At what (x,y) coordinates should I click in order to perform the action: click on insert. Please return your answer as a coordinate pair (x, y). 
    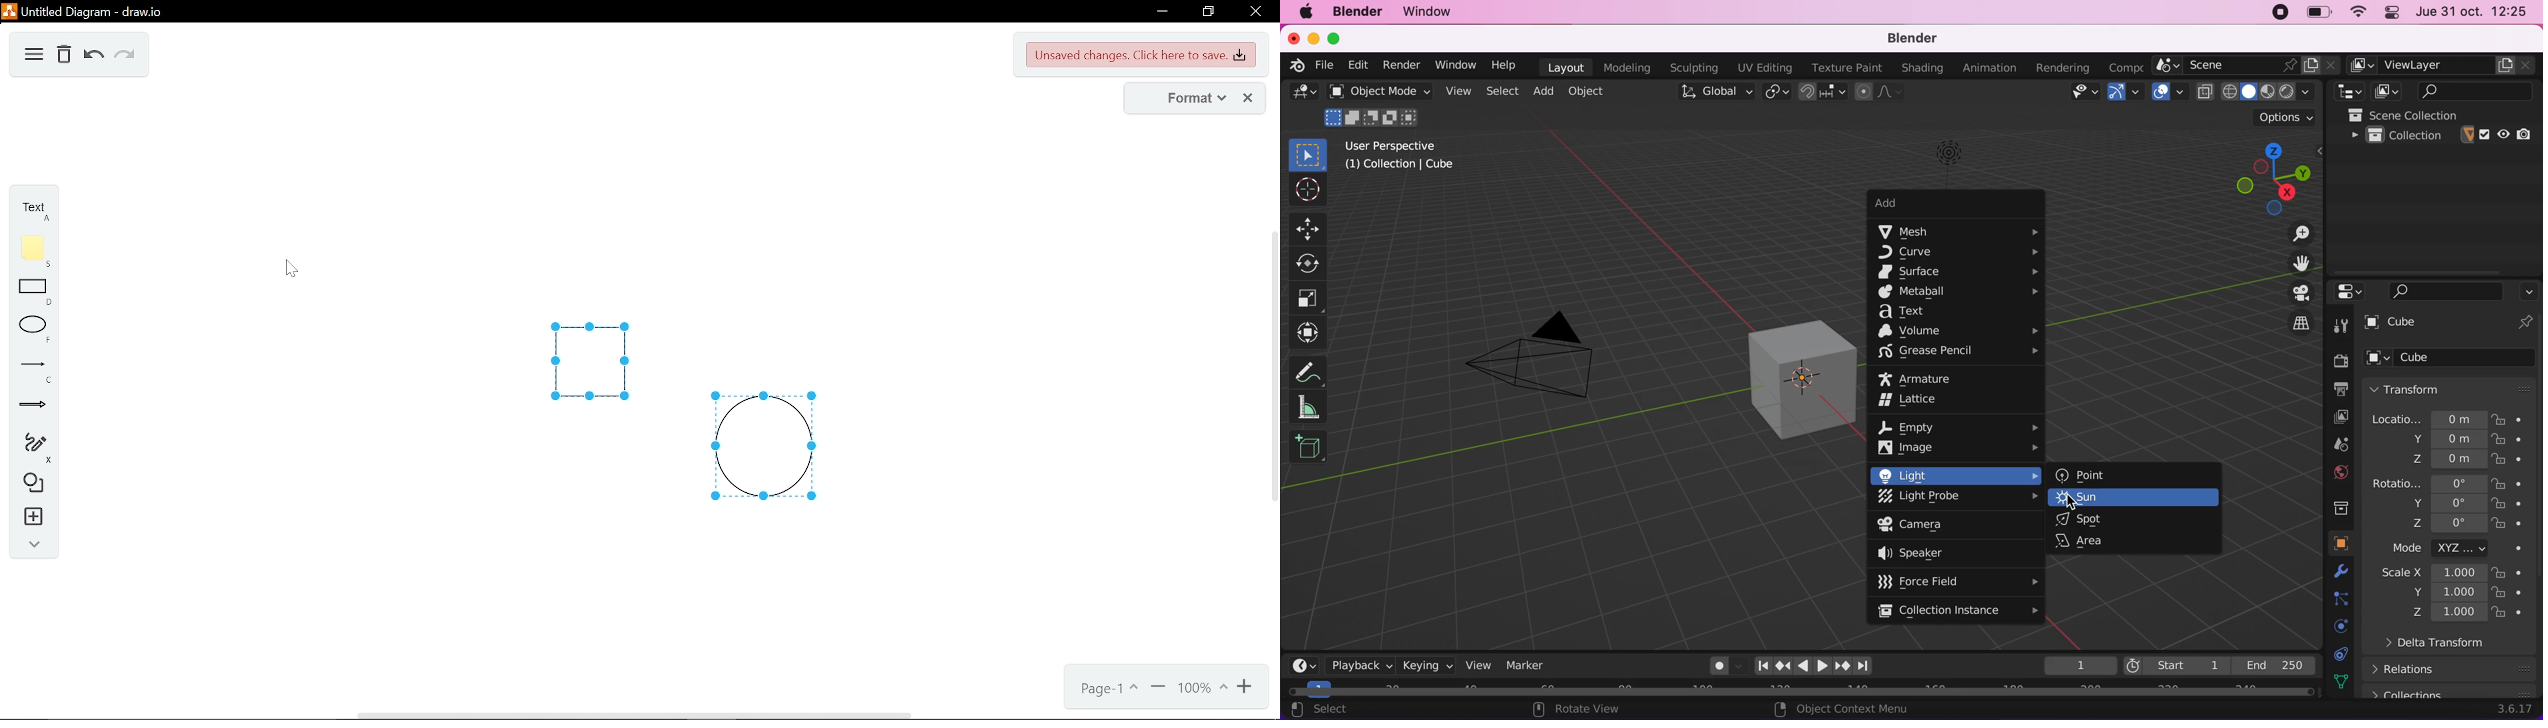
    Looking at the image, I should click on (30, 519).